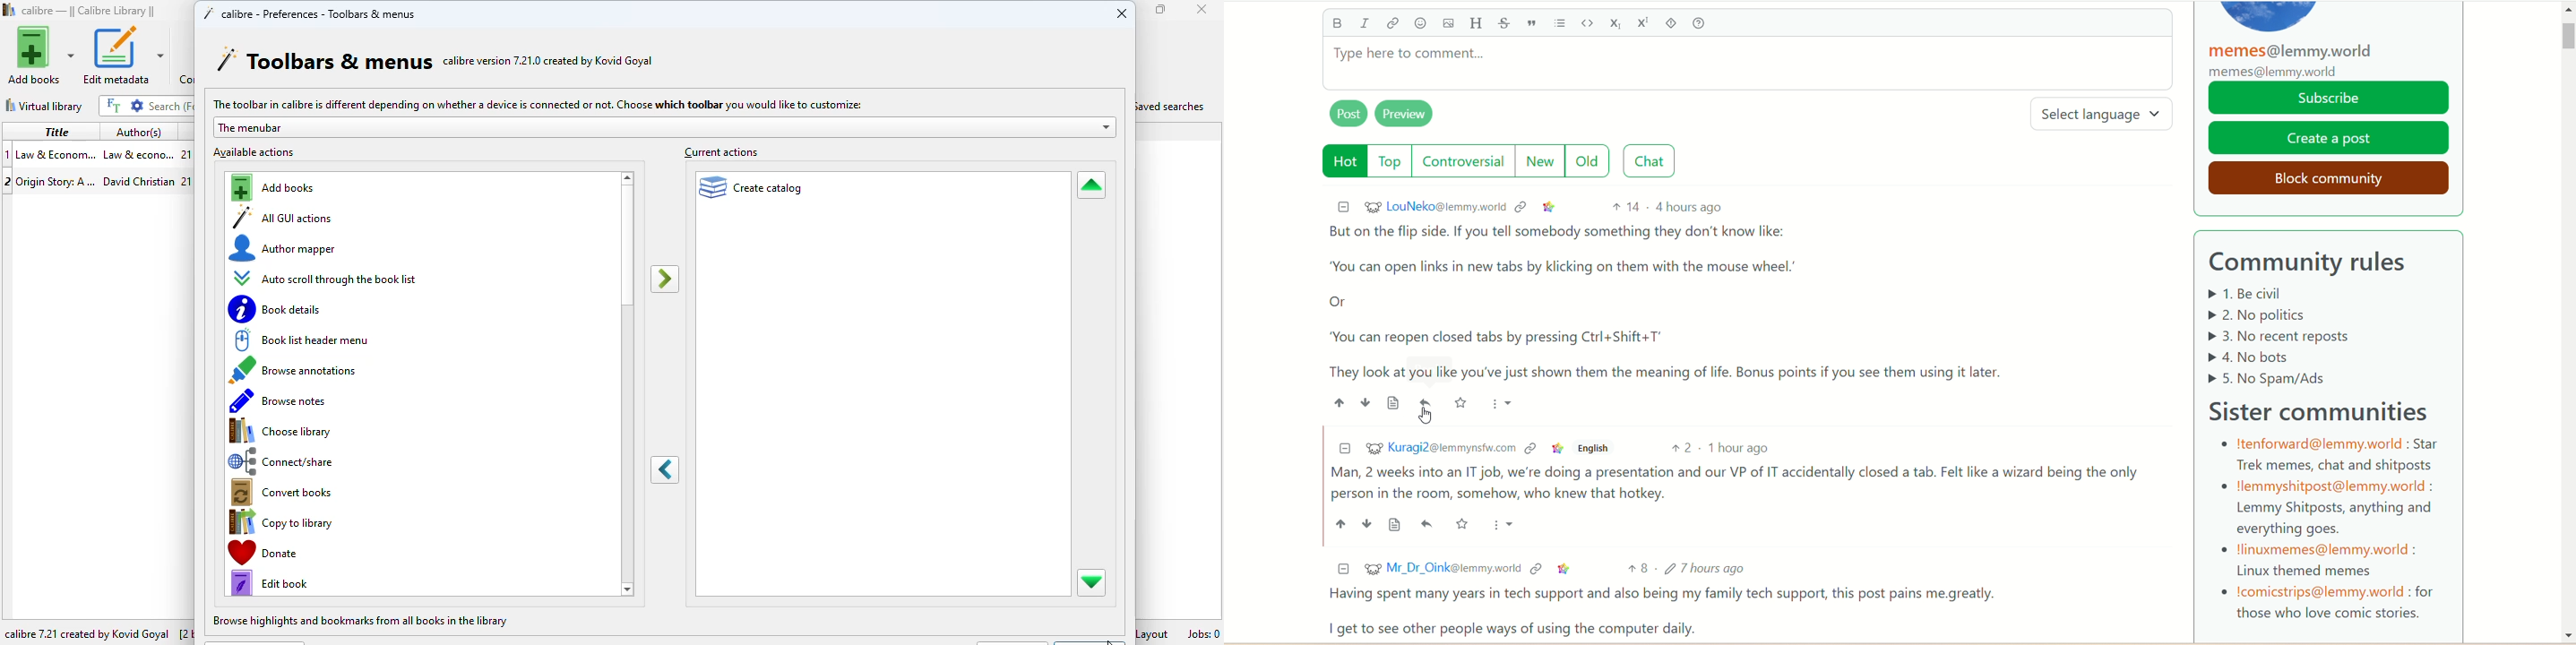  What do you see at coordinates (1563, 24) in the screenshot?
I see `list` at bounding box center [1563, 24].